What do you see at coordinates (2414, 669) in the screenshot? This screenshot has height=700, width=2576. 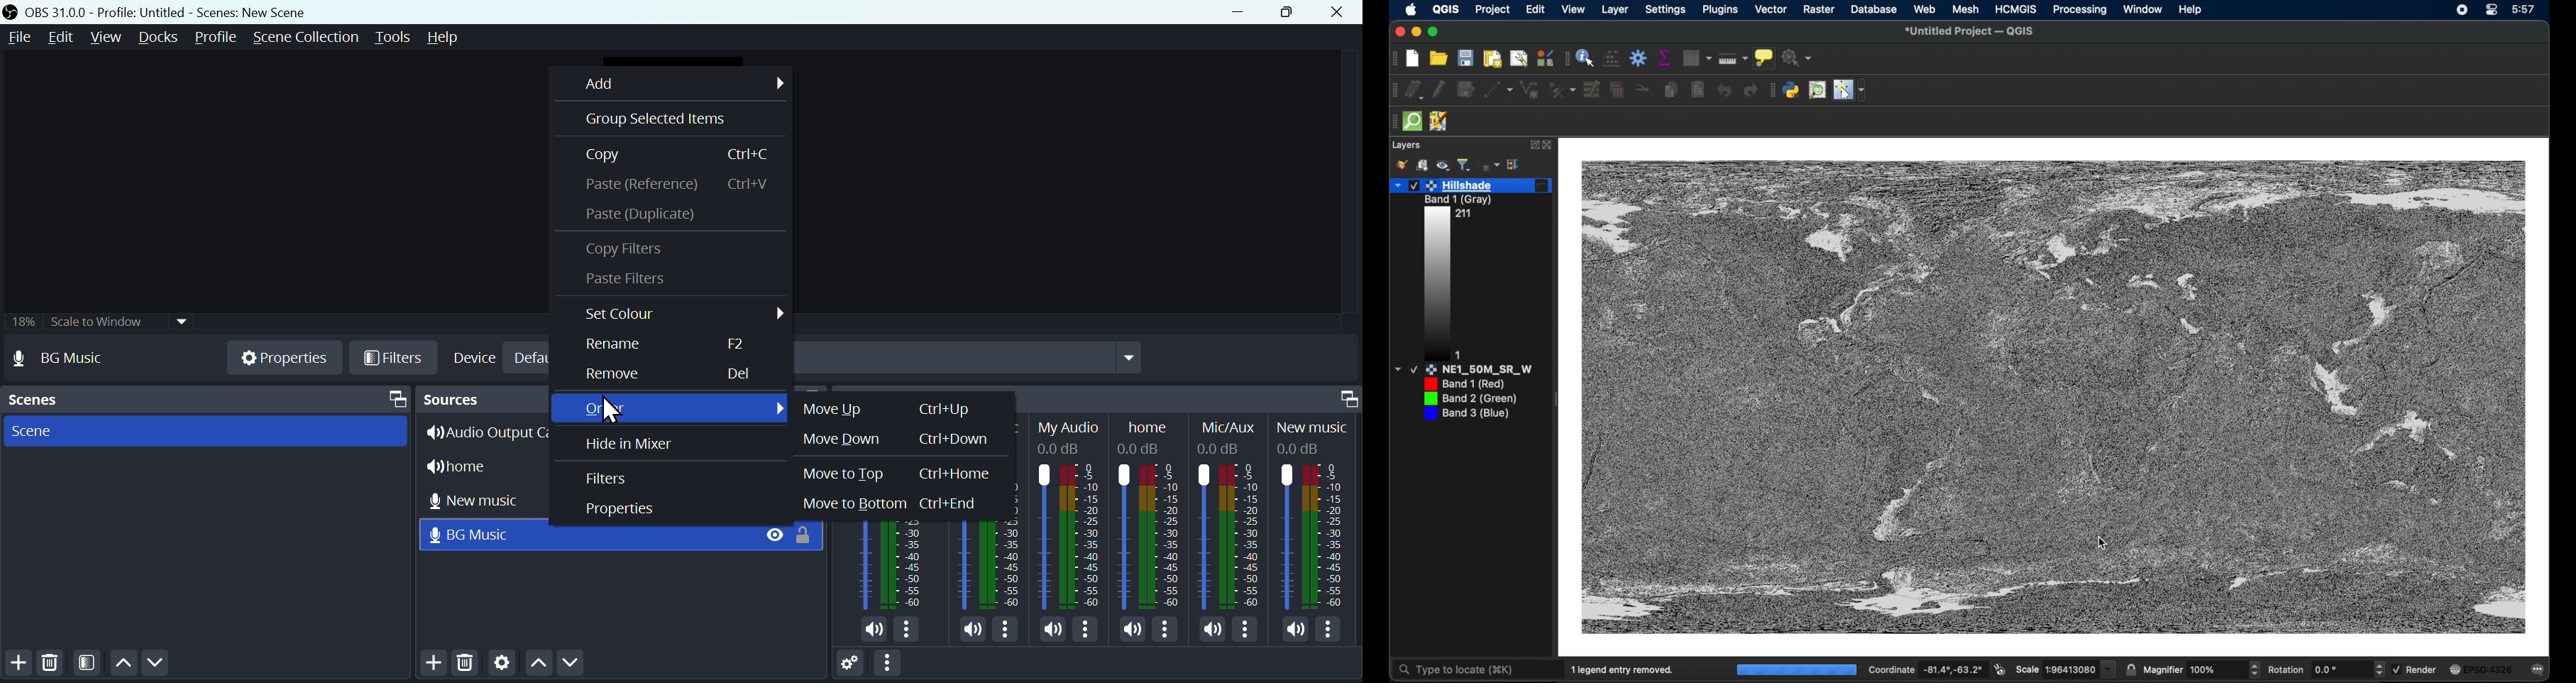 I see `render` at bounding box center [2414, 669].